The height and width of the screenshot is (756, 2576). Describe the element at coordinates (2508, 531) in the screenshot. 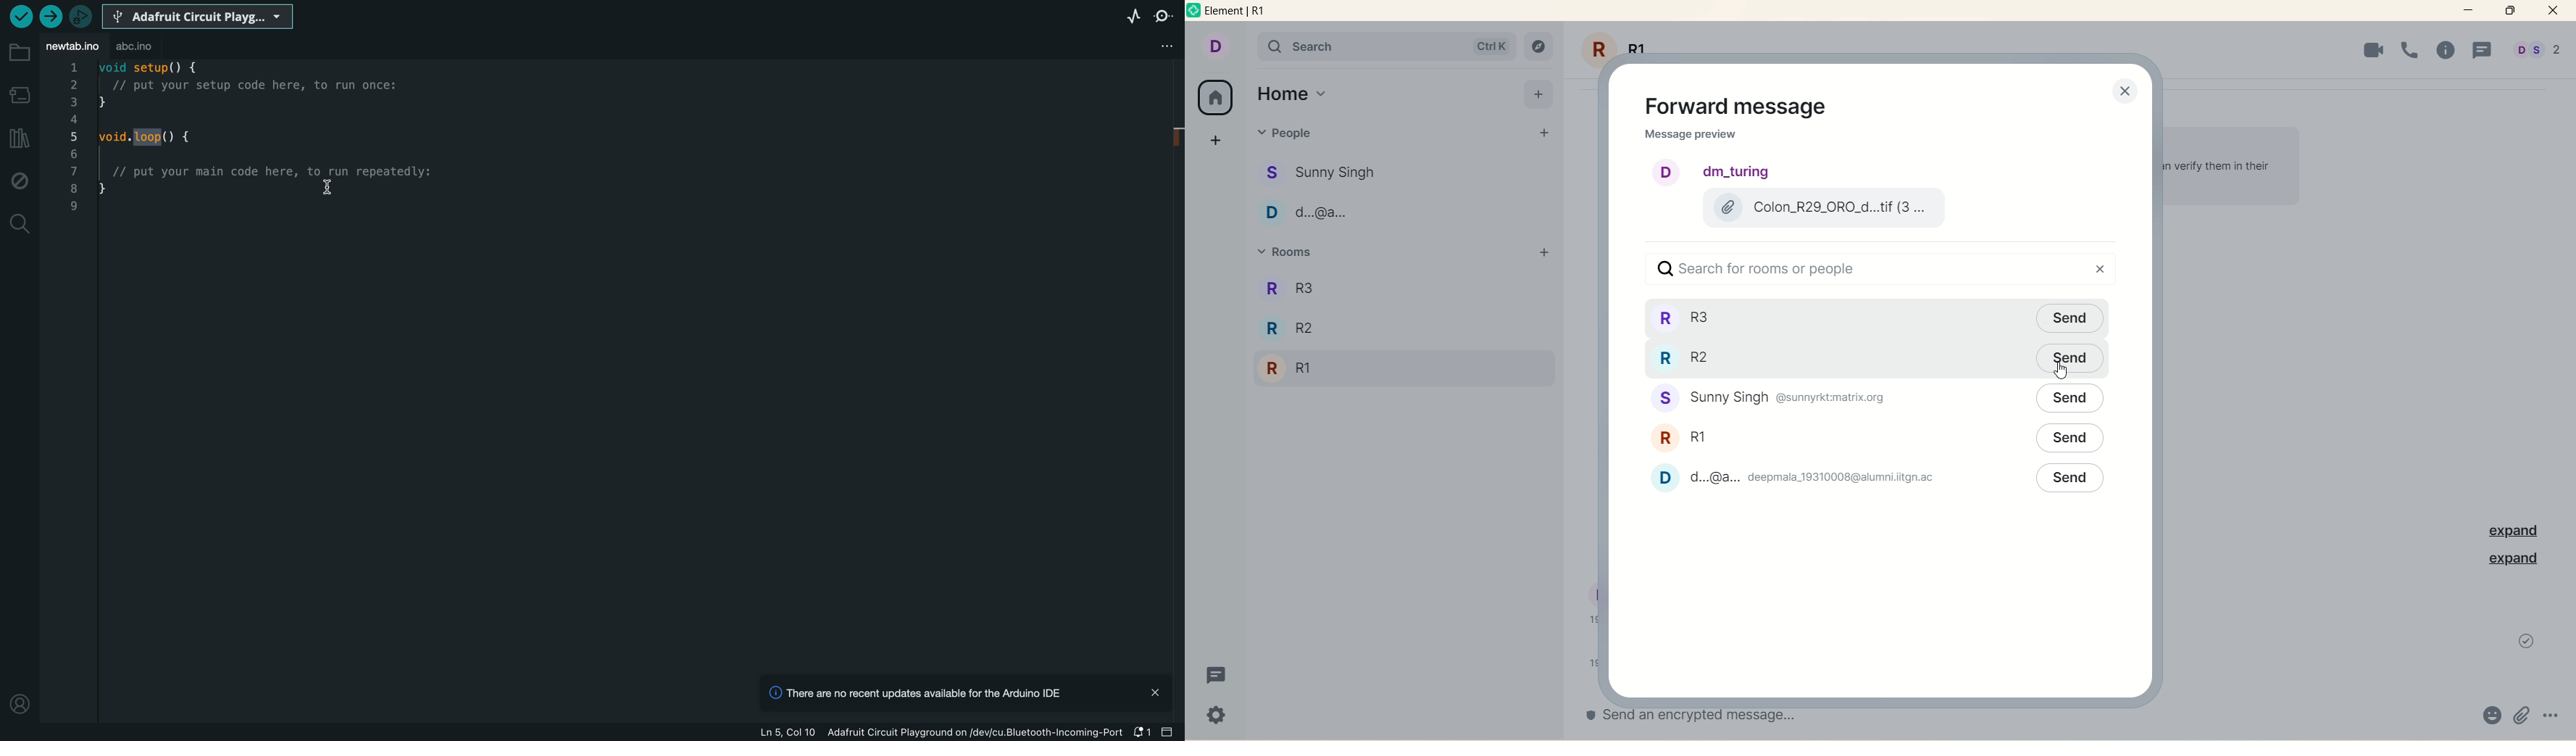

I see `expand` at that location.